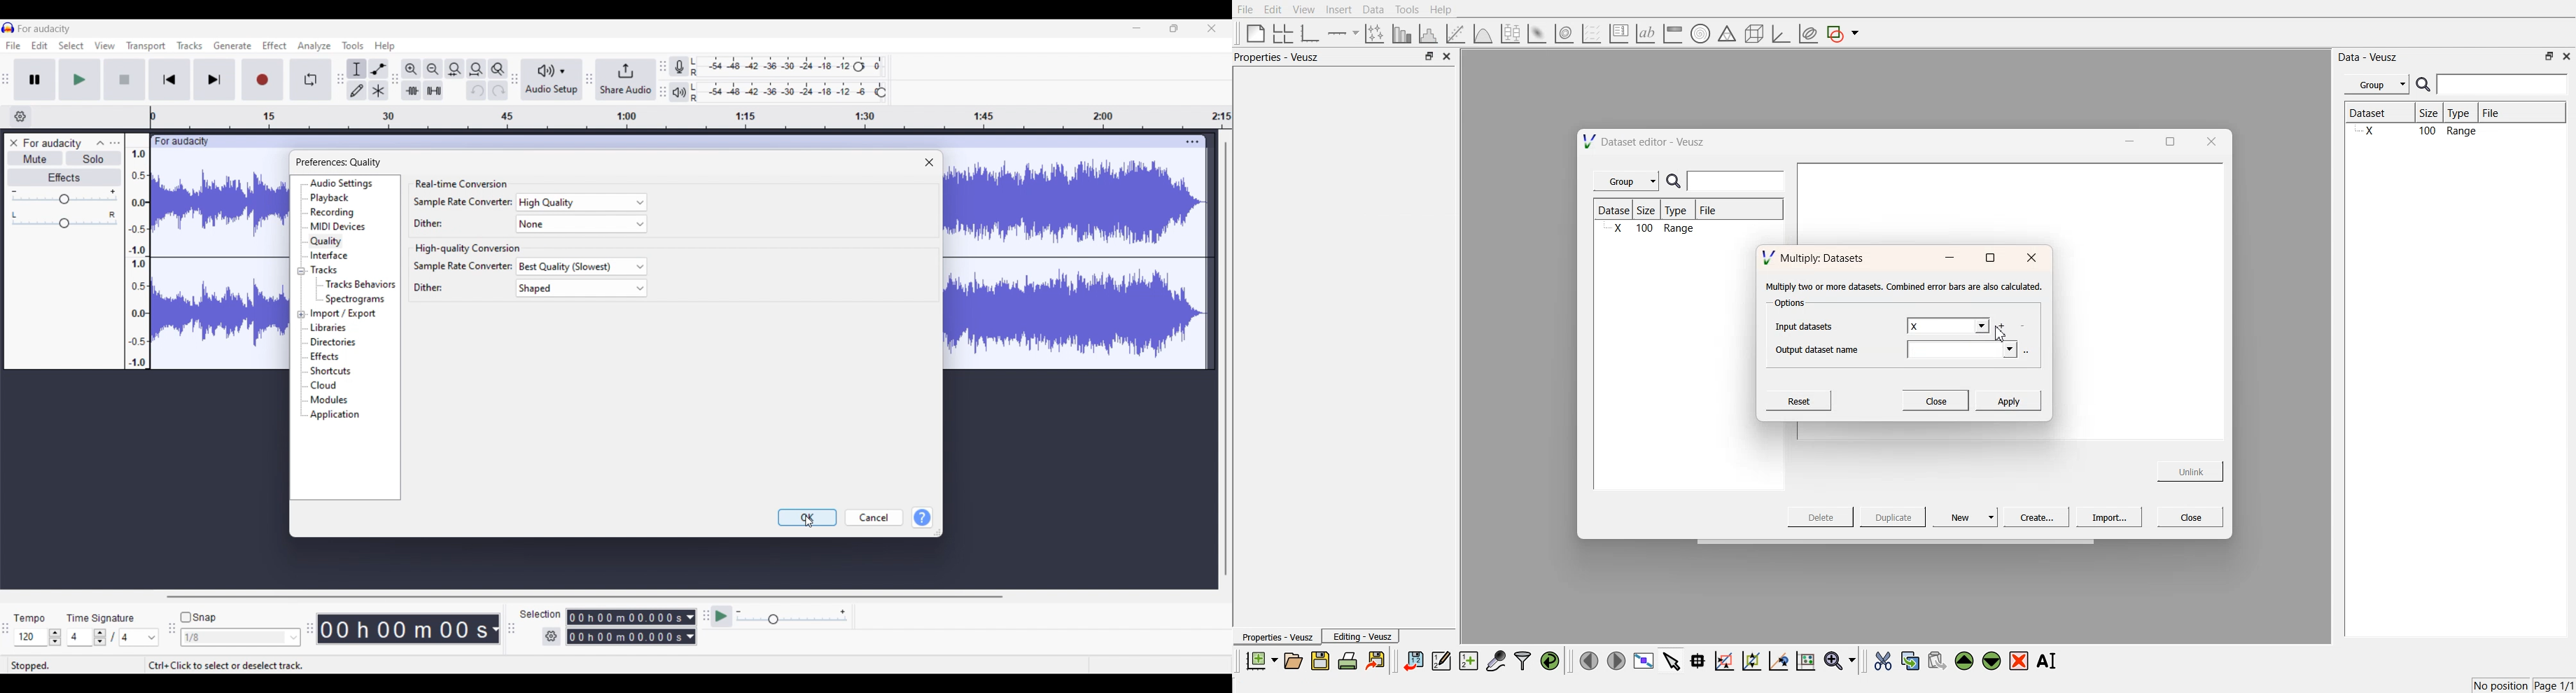  Describe the element at coordinates (427, 287) in the screenshot. I see `dither:` at that location.